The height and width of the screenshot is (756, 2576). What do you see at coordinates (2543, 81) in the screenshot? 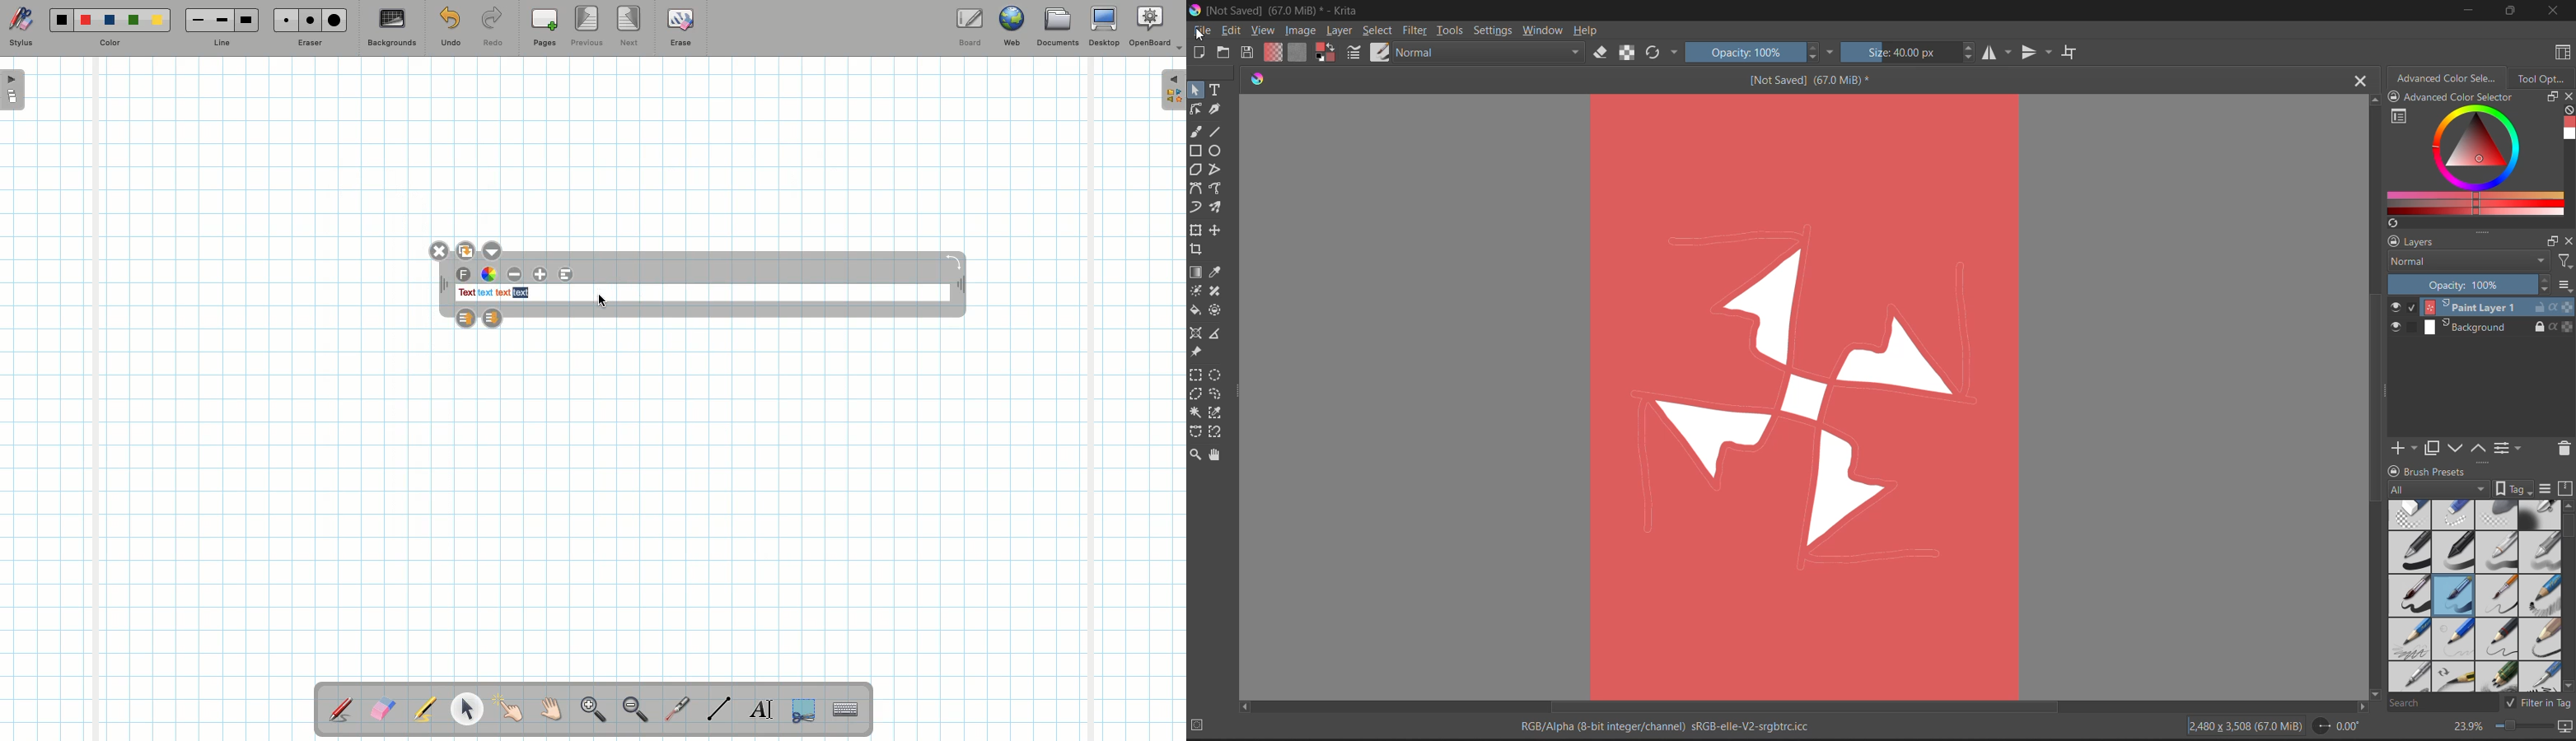
I see `tool options` at bounding box center [2543, 81].